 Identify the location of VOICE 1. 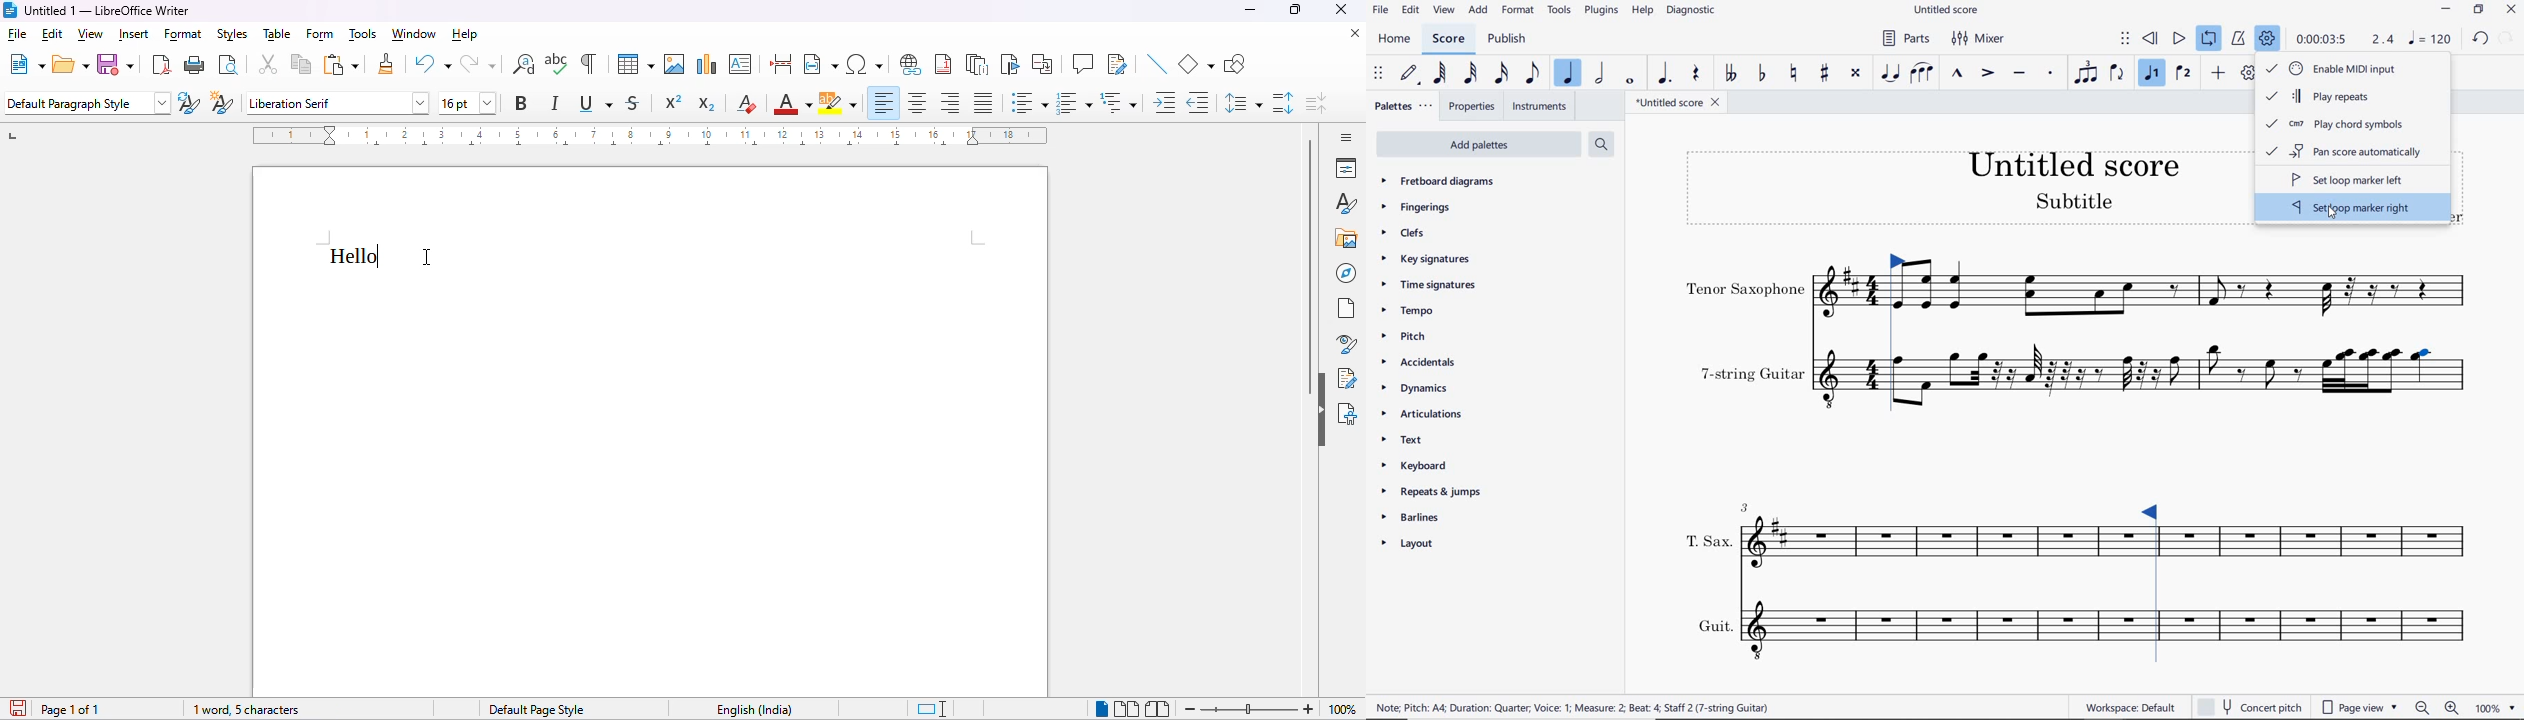
(2153, 74).